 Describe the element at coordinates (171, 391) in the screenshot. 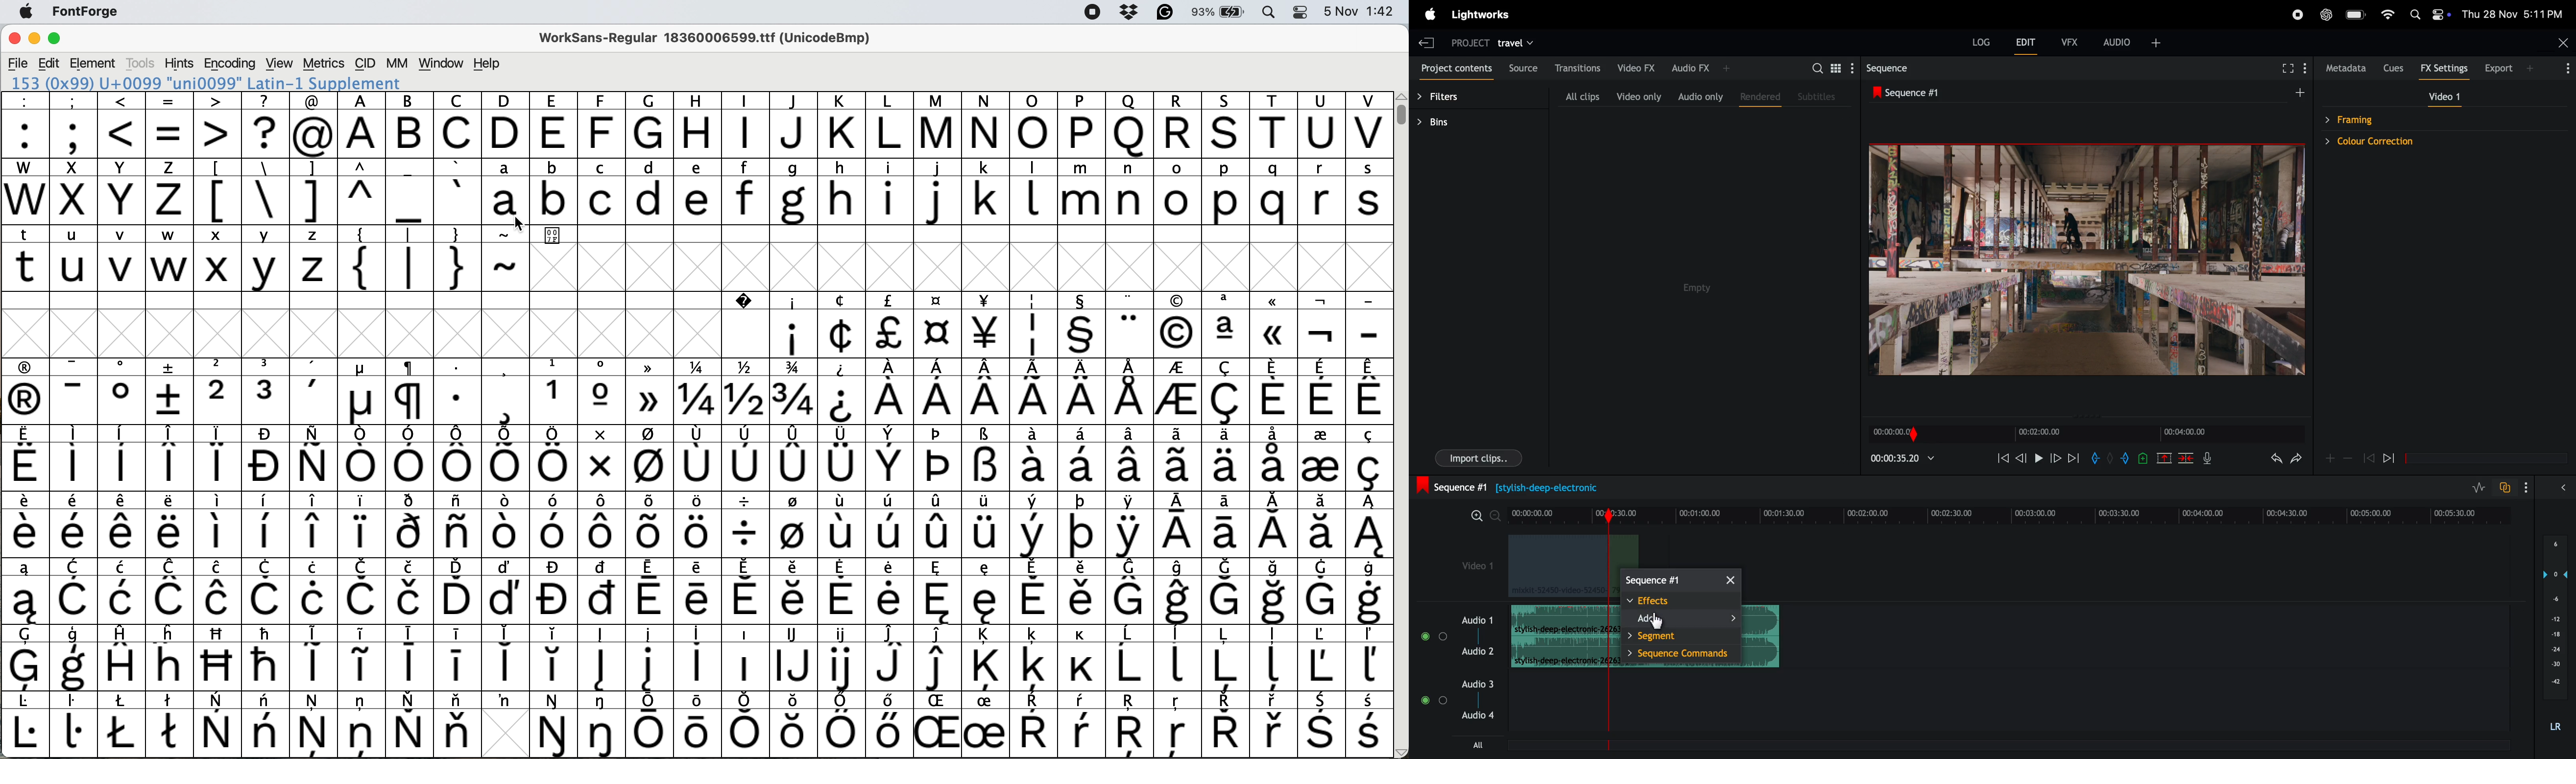

I see `symbol` at that location.